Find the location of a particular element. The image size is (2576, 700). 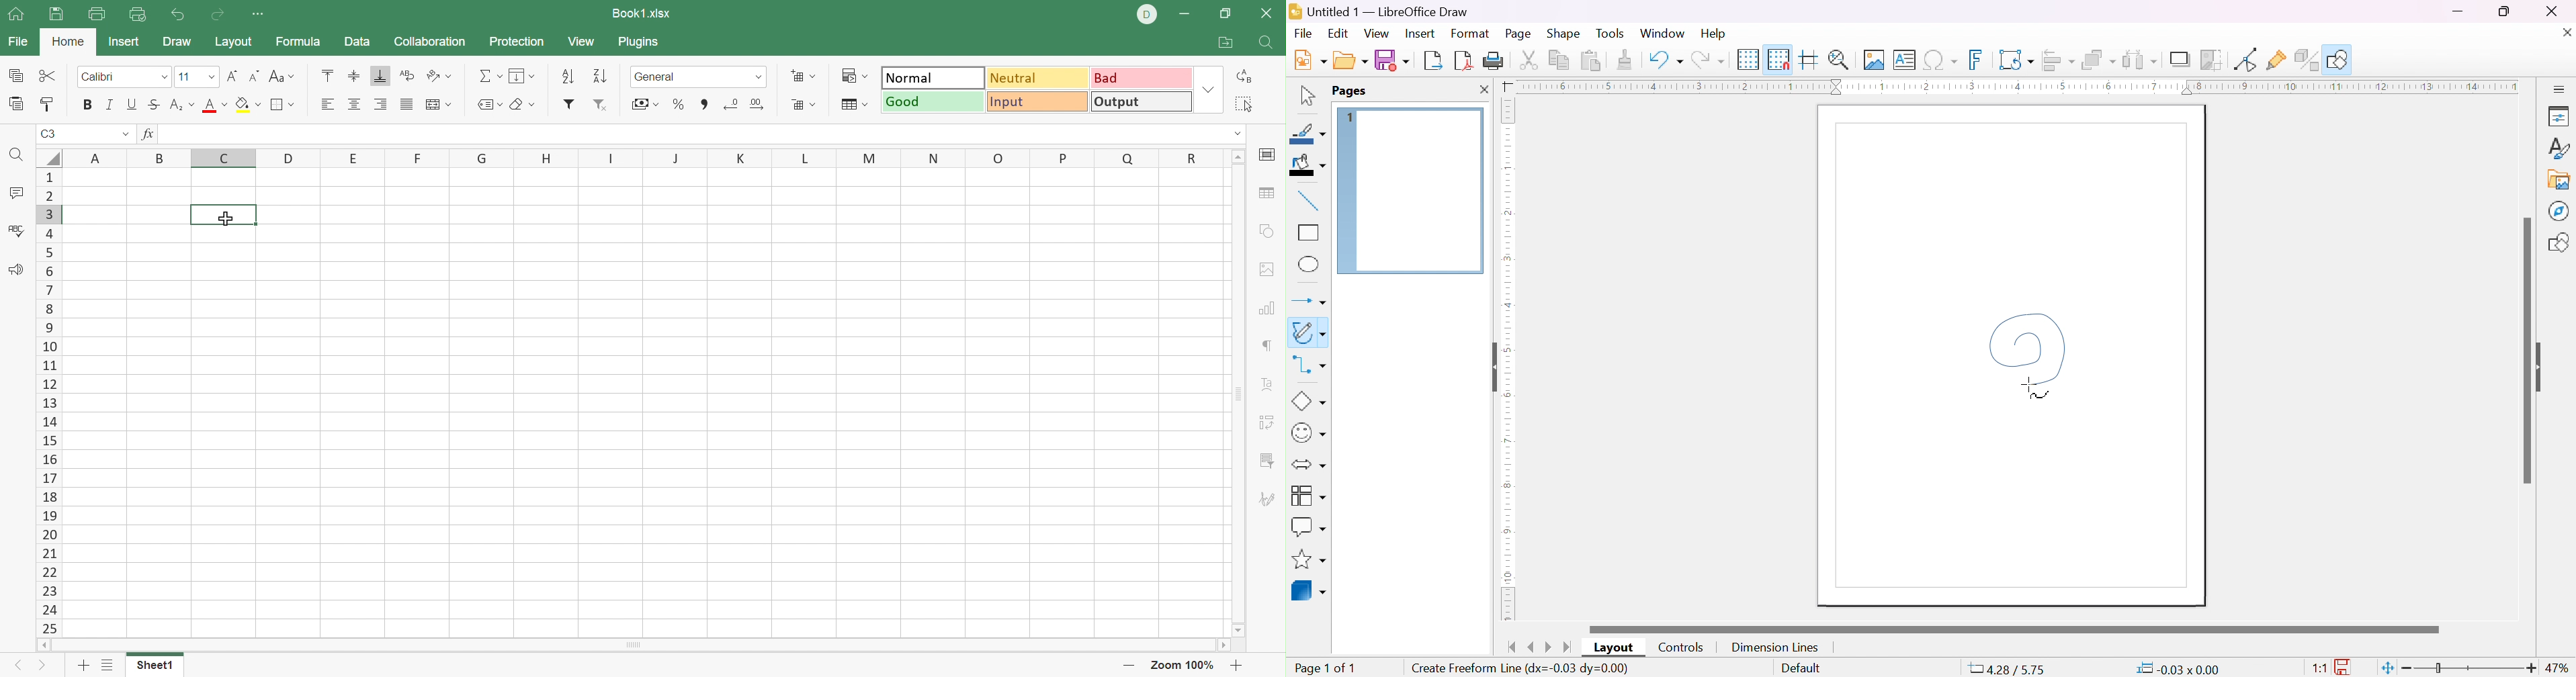

tools is located at coordinates (1612, 32).